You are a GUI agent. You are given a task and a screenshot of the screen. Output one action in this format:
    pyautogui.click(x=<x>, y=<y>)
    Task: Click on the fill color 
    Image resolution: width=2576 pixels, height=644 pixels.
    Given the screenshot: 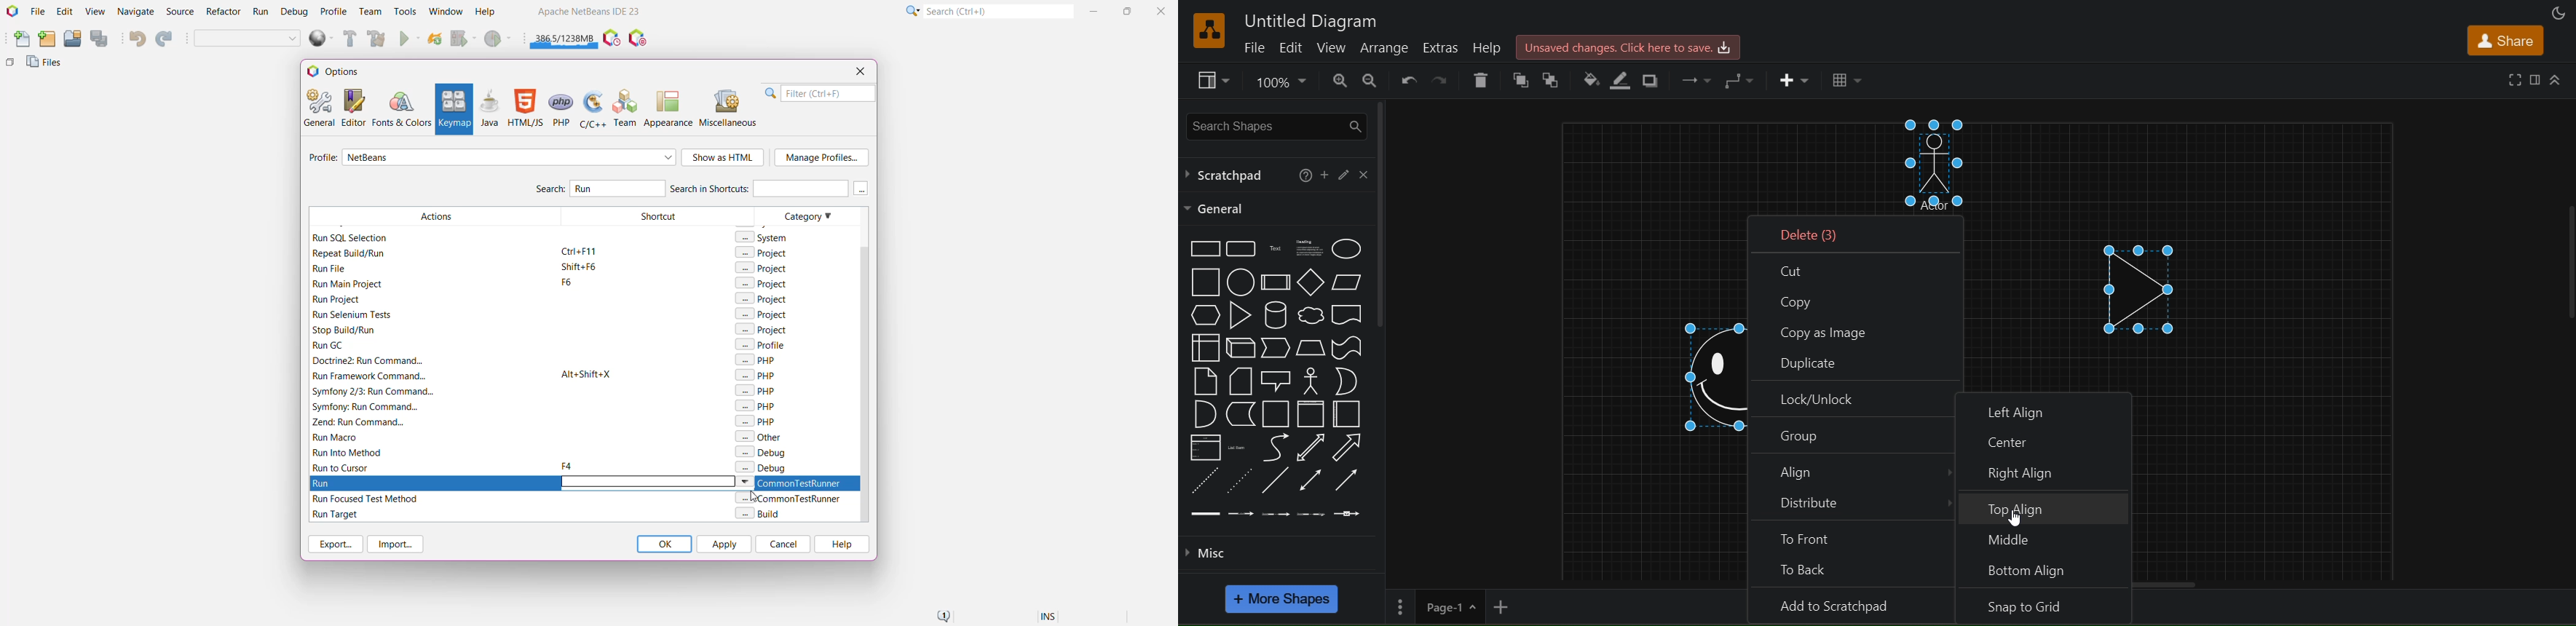 What is the action you would take?
    pyautogui.click(x=1589, y=76)
    